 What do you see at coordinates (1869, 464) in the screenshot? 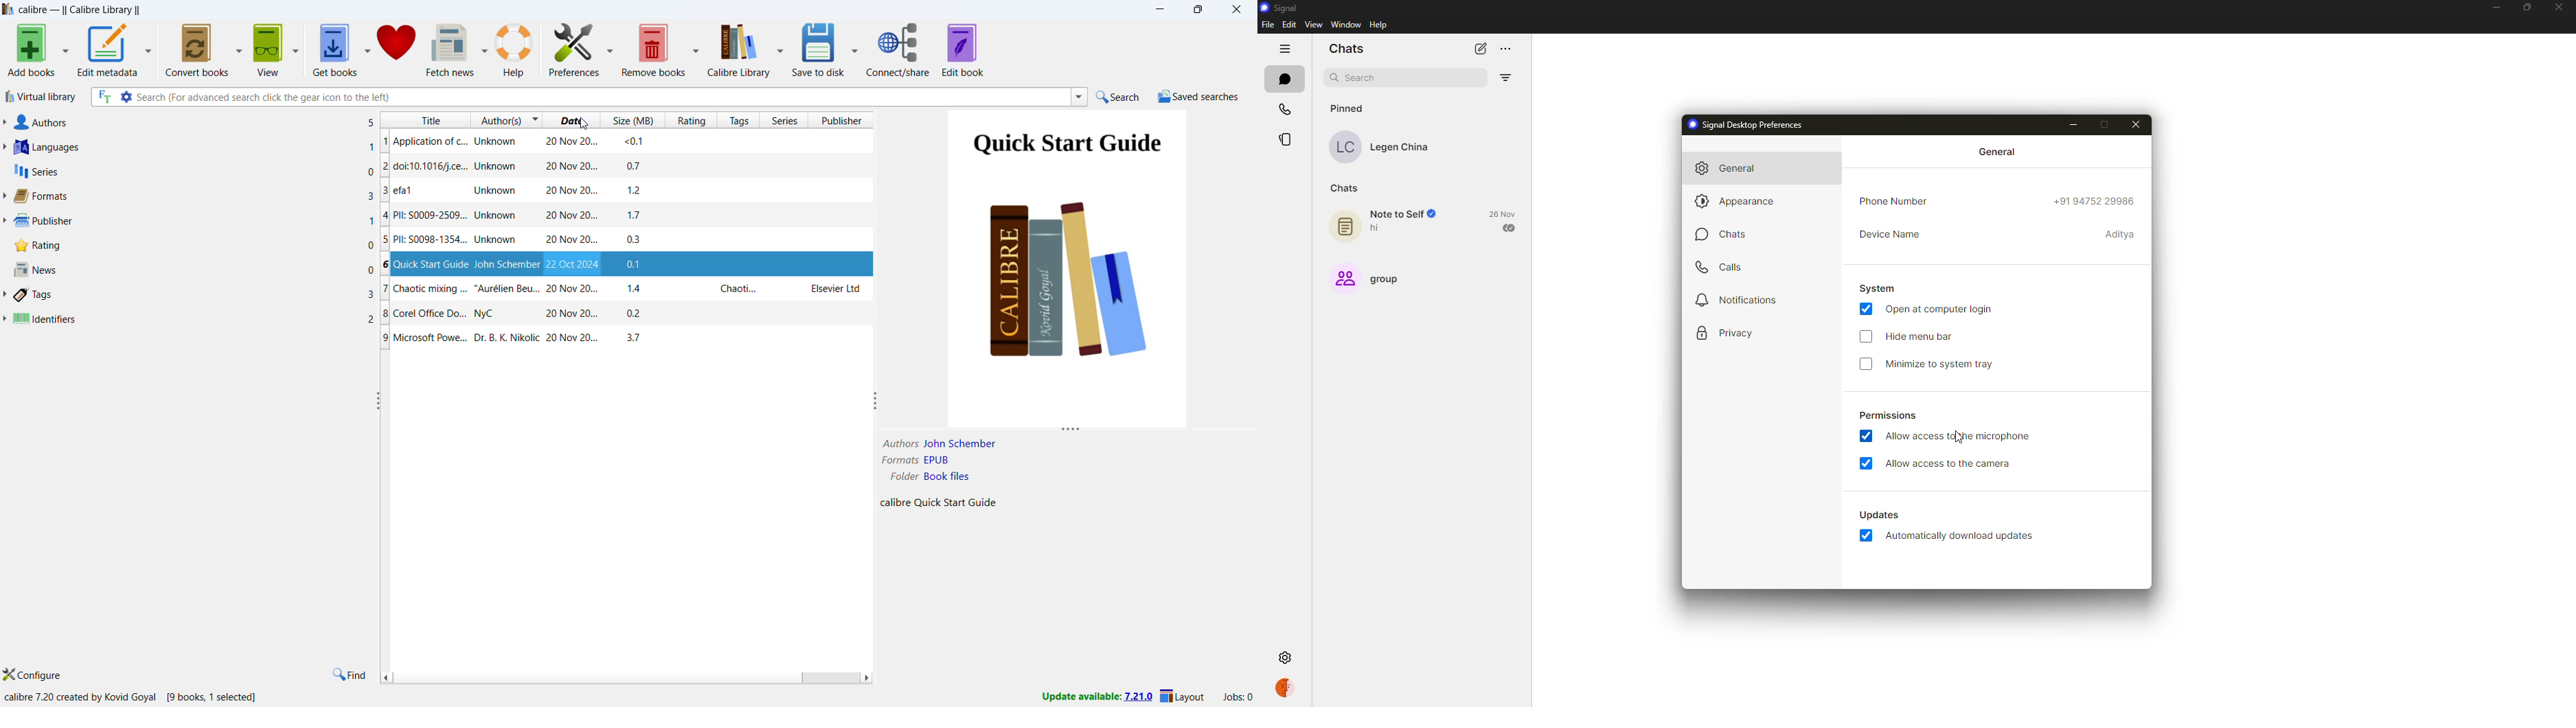
I see `enabled` at bounding box center [1869, 464].